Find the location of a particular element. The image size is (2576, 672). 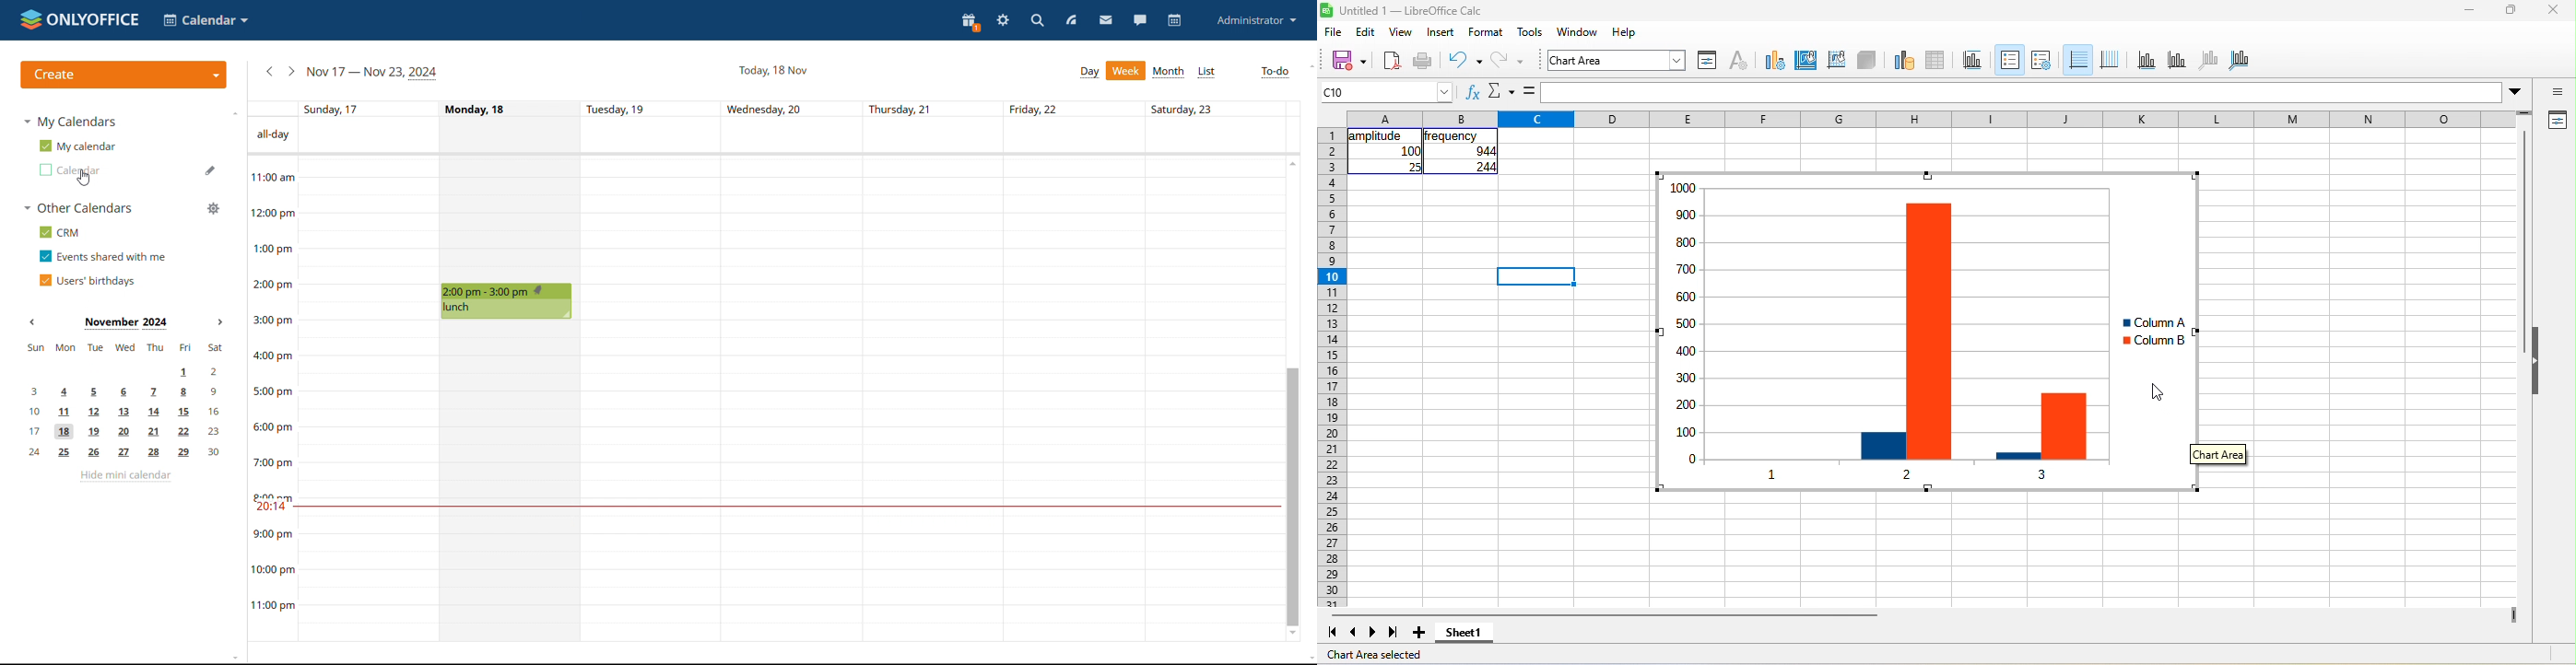

previous sheet is located at coordinates (1354, 633).